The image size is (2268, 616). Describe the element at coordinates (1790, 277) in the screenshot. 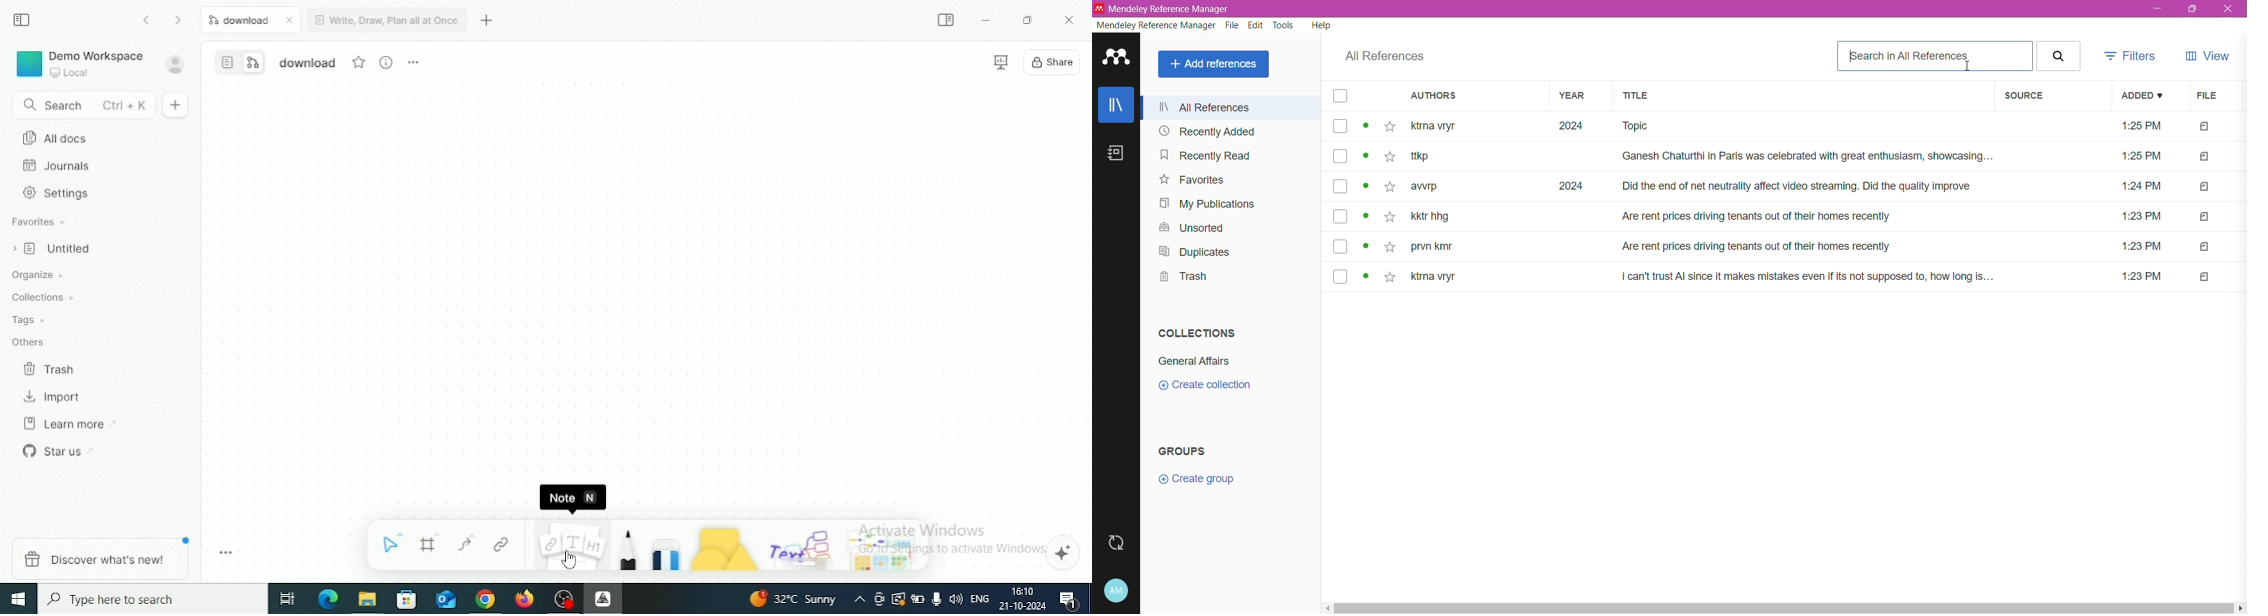

I see `ktrna vryr i can't trust Al since it makes mistakes even if its not supposed to, how long is... 1:23 PM` at that location.